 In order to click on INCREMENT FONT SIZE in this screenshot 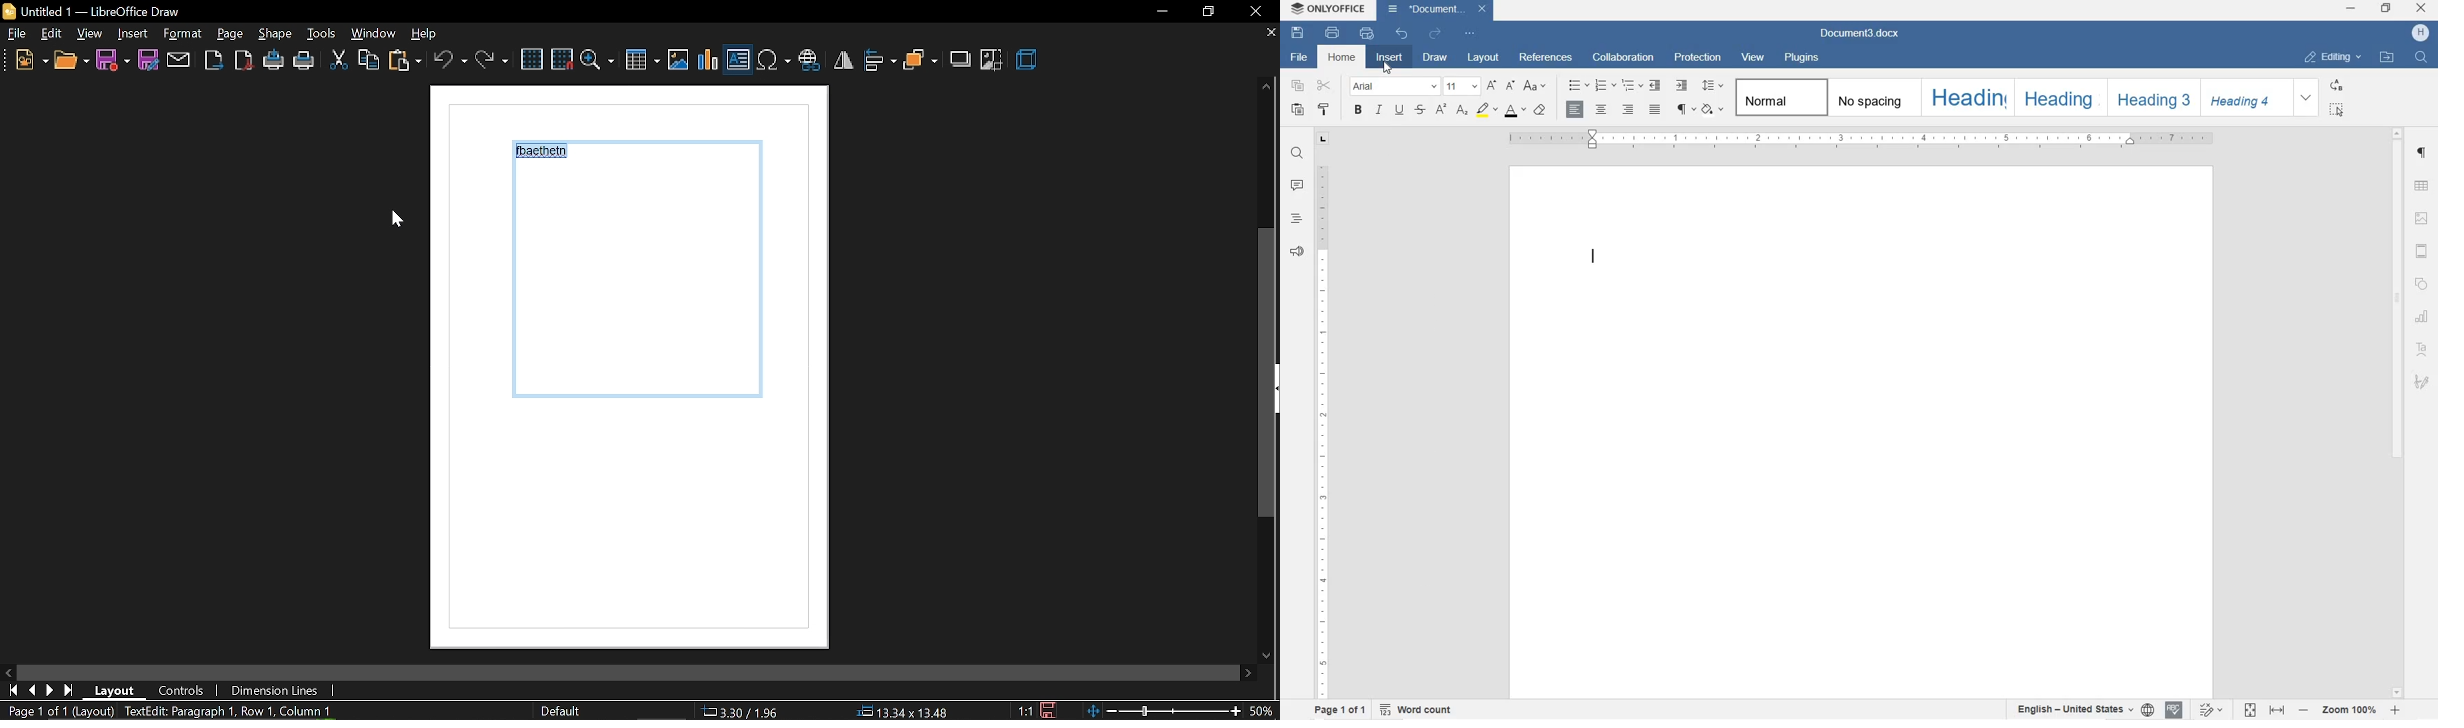, I will do `click(1493, 86)`.